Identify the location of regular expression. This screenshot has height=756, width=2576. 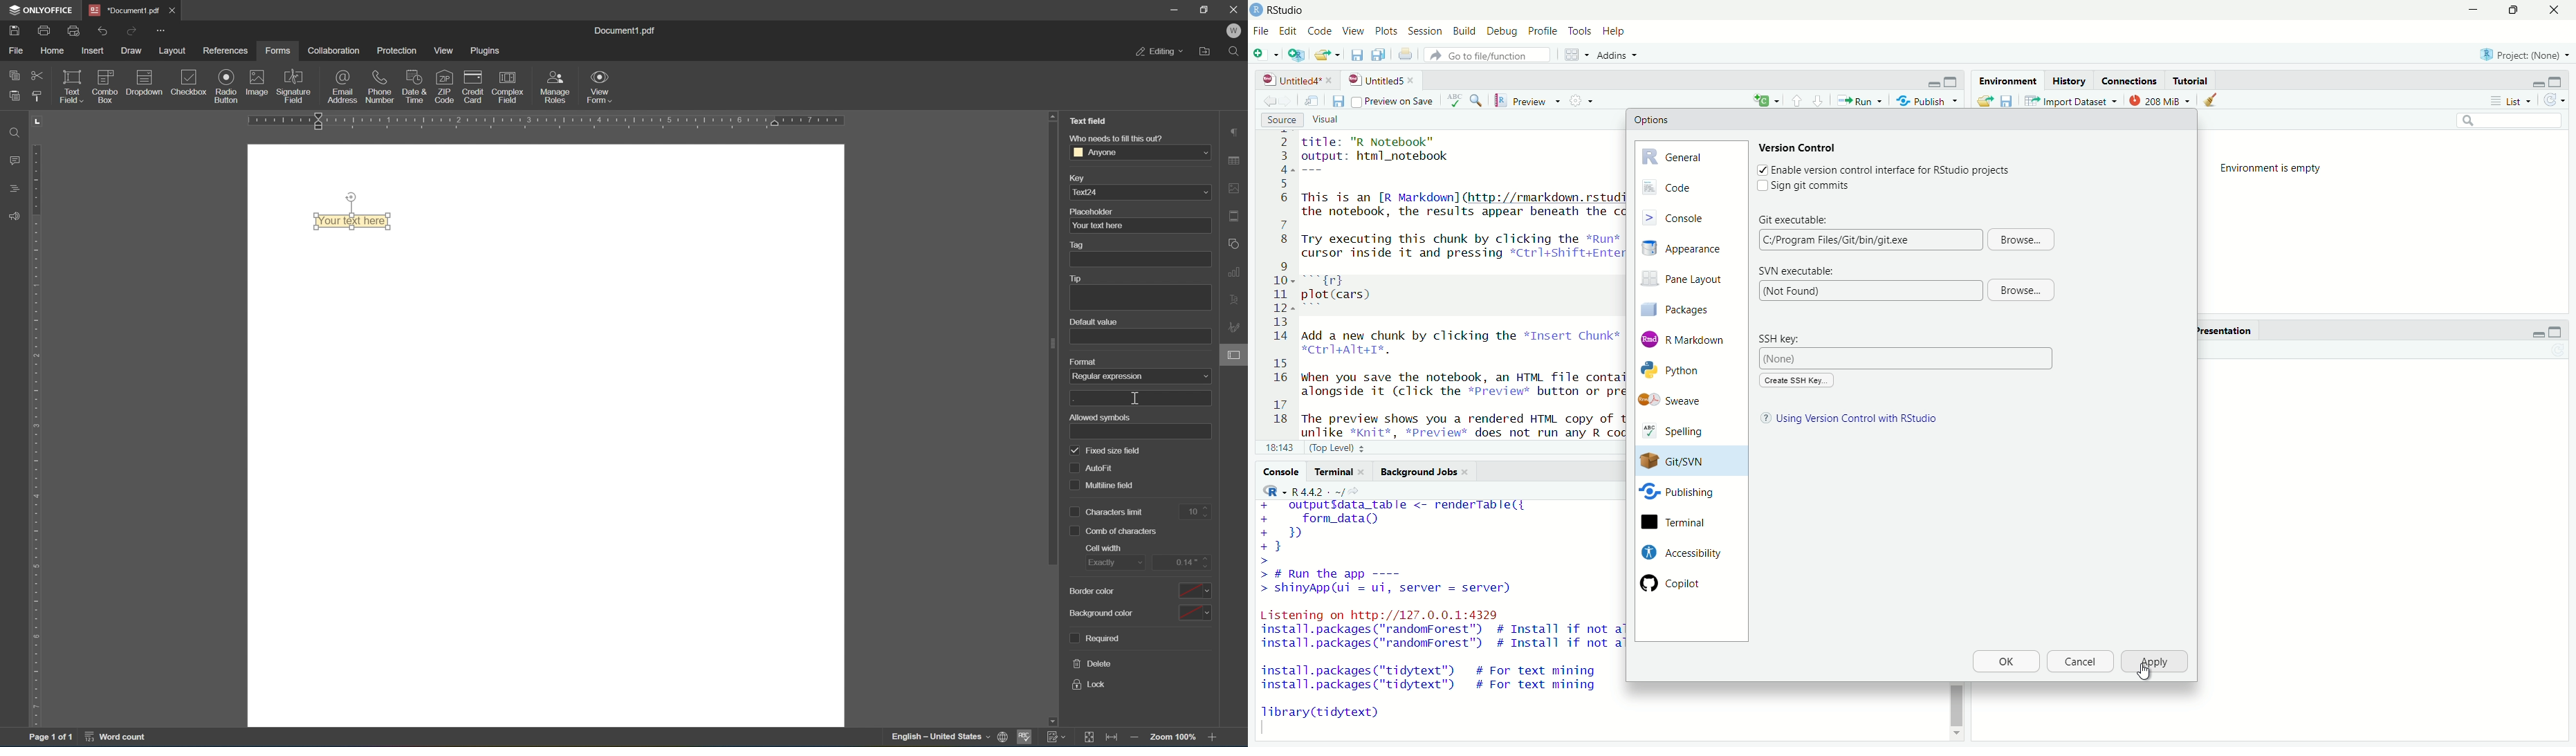
(1141, 375).